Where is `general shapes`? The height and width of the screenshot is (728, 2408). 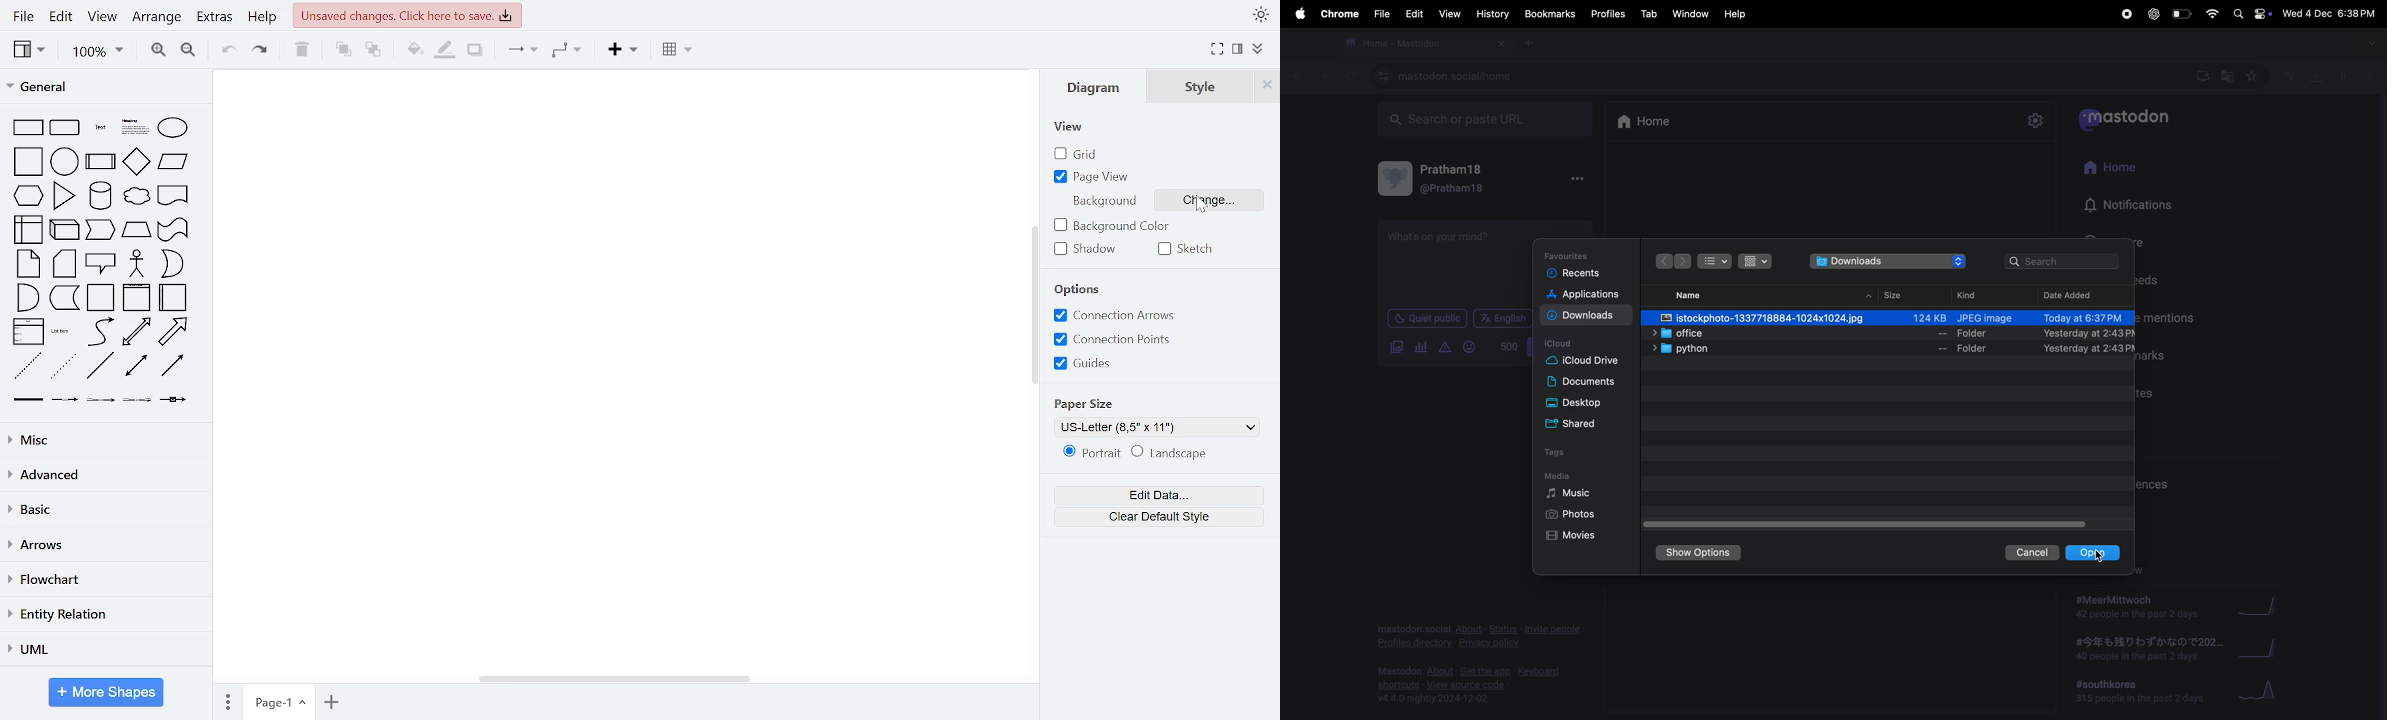
general shapes is located at coordinates (99, 229).